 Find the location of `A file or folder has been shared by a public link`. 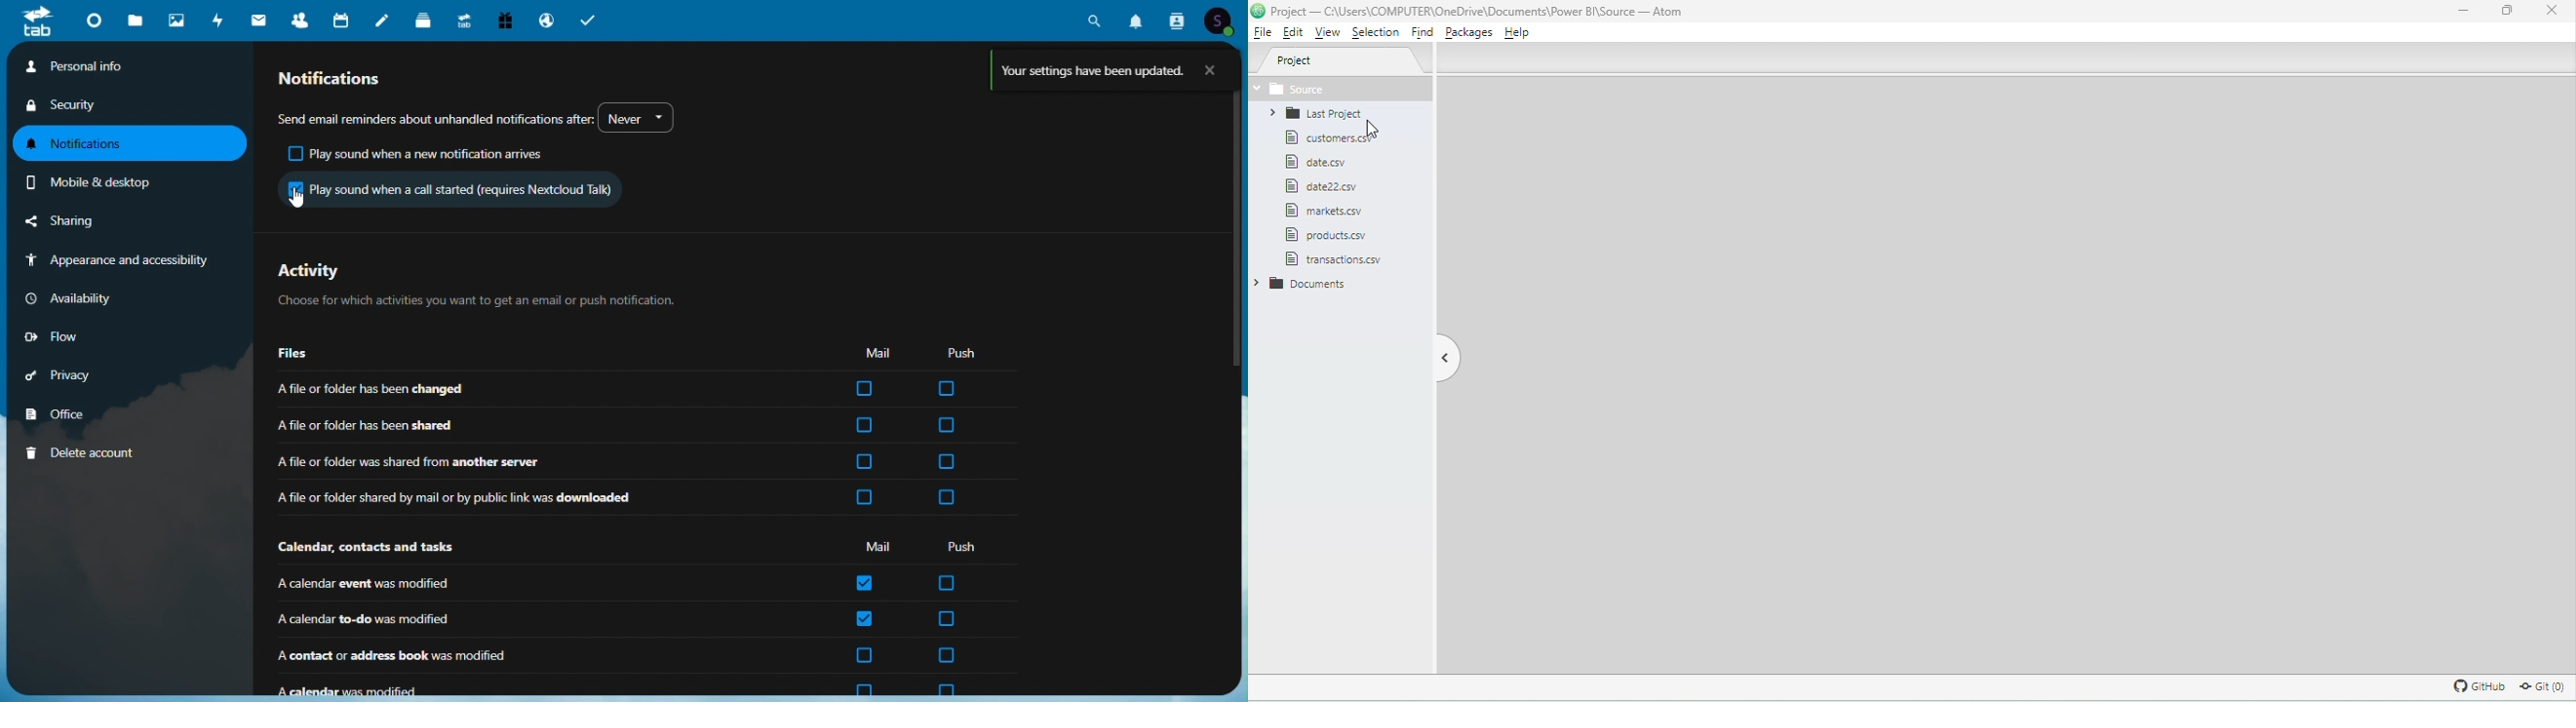

A file or folder has been shared by a public link is located at coordinates (520, 498).